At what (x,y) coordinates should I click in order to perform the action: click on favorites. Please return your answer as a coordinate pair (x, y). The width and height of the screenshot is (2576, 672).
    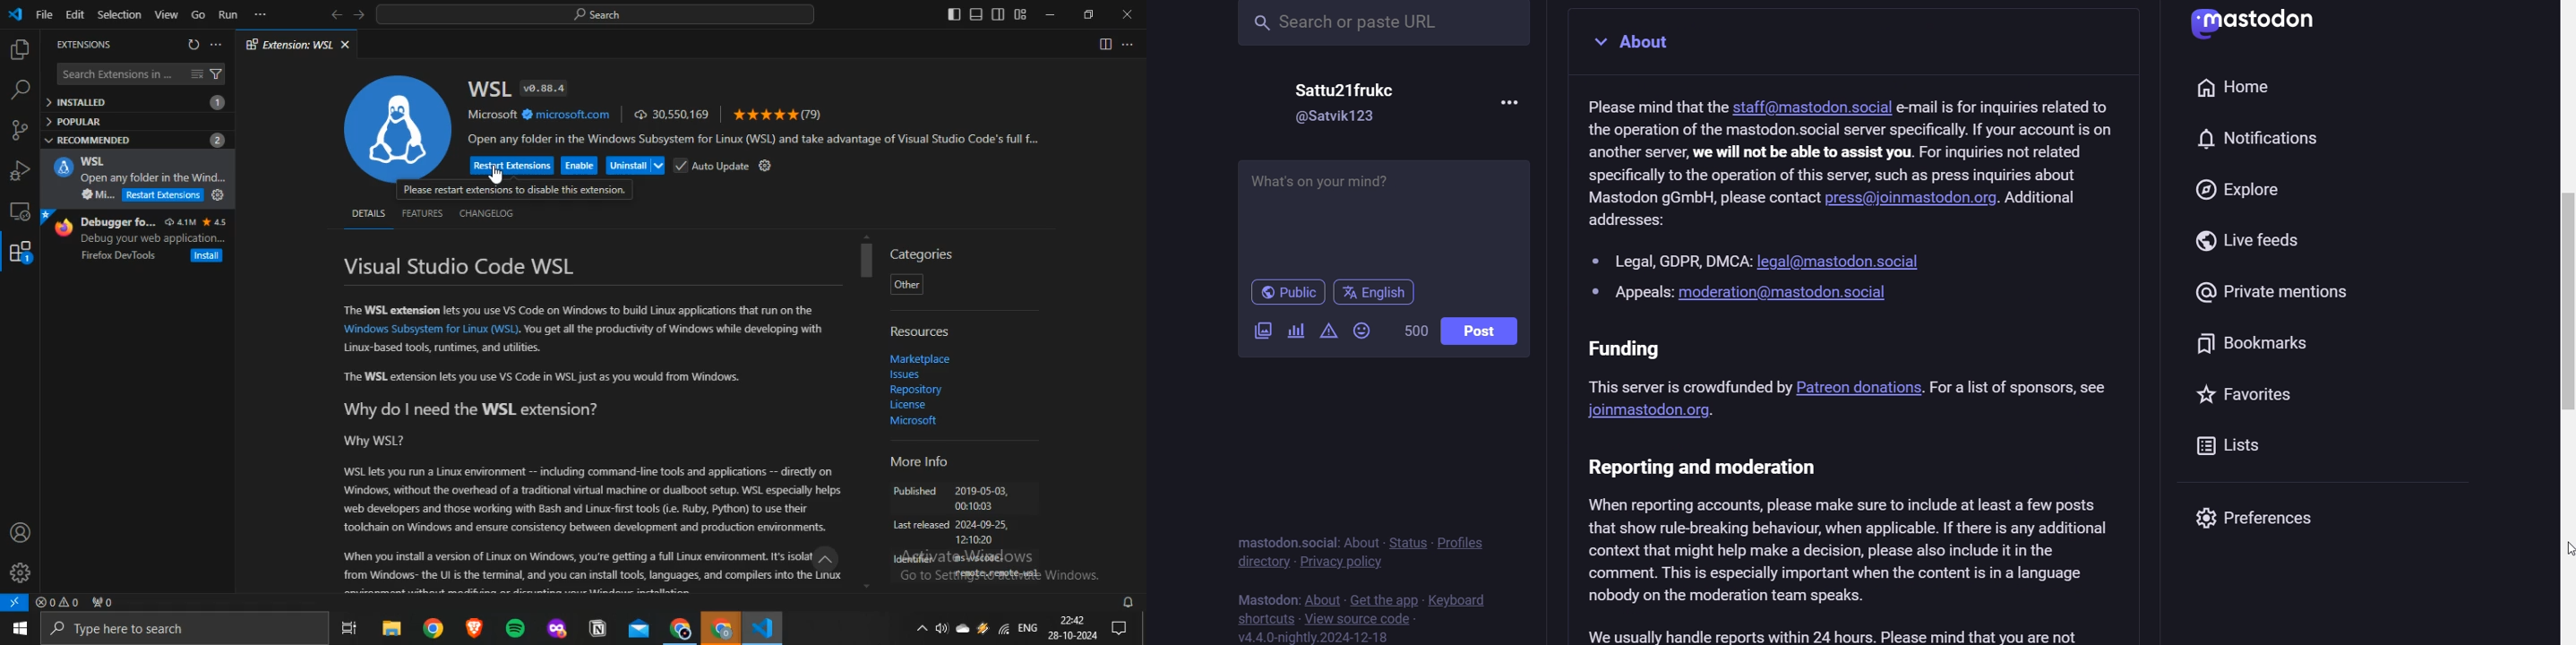
    Looking at the image, I should click on (2244, 395).